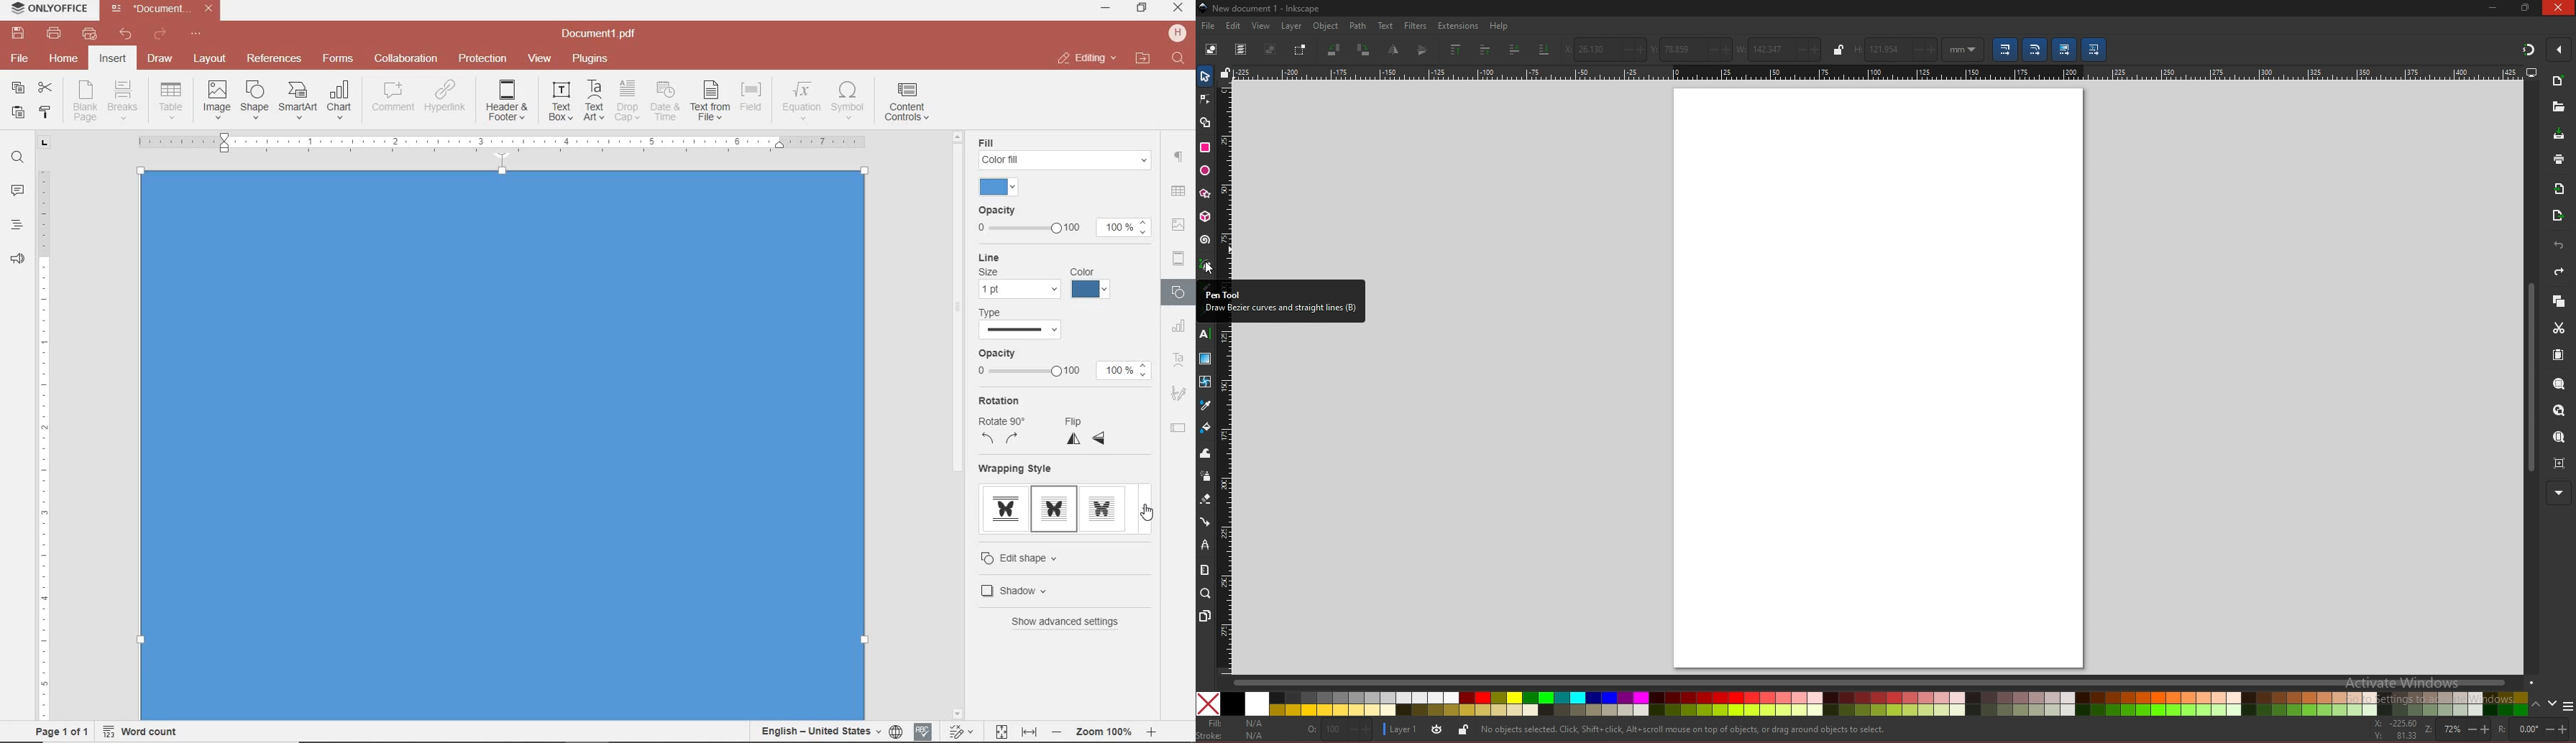  Describe the element at coordinates (62, 58) in the screenshot. I see `home` at that location.